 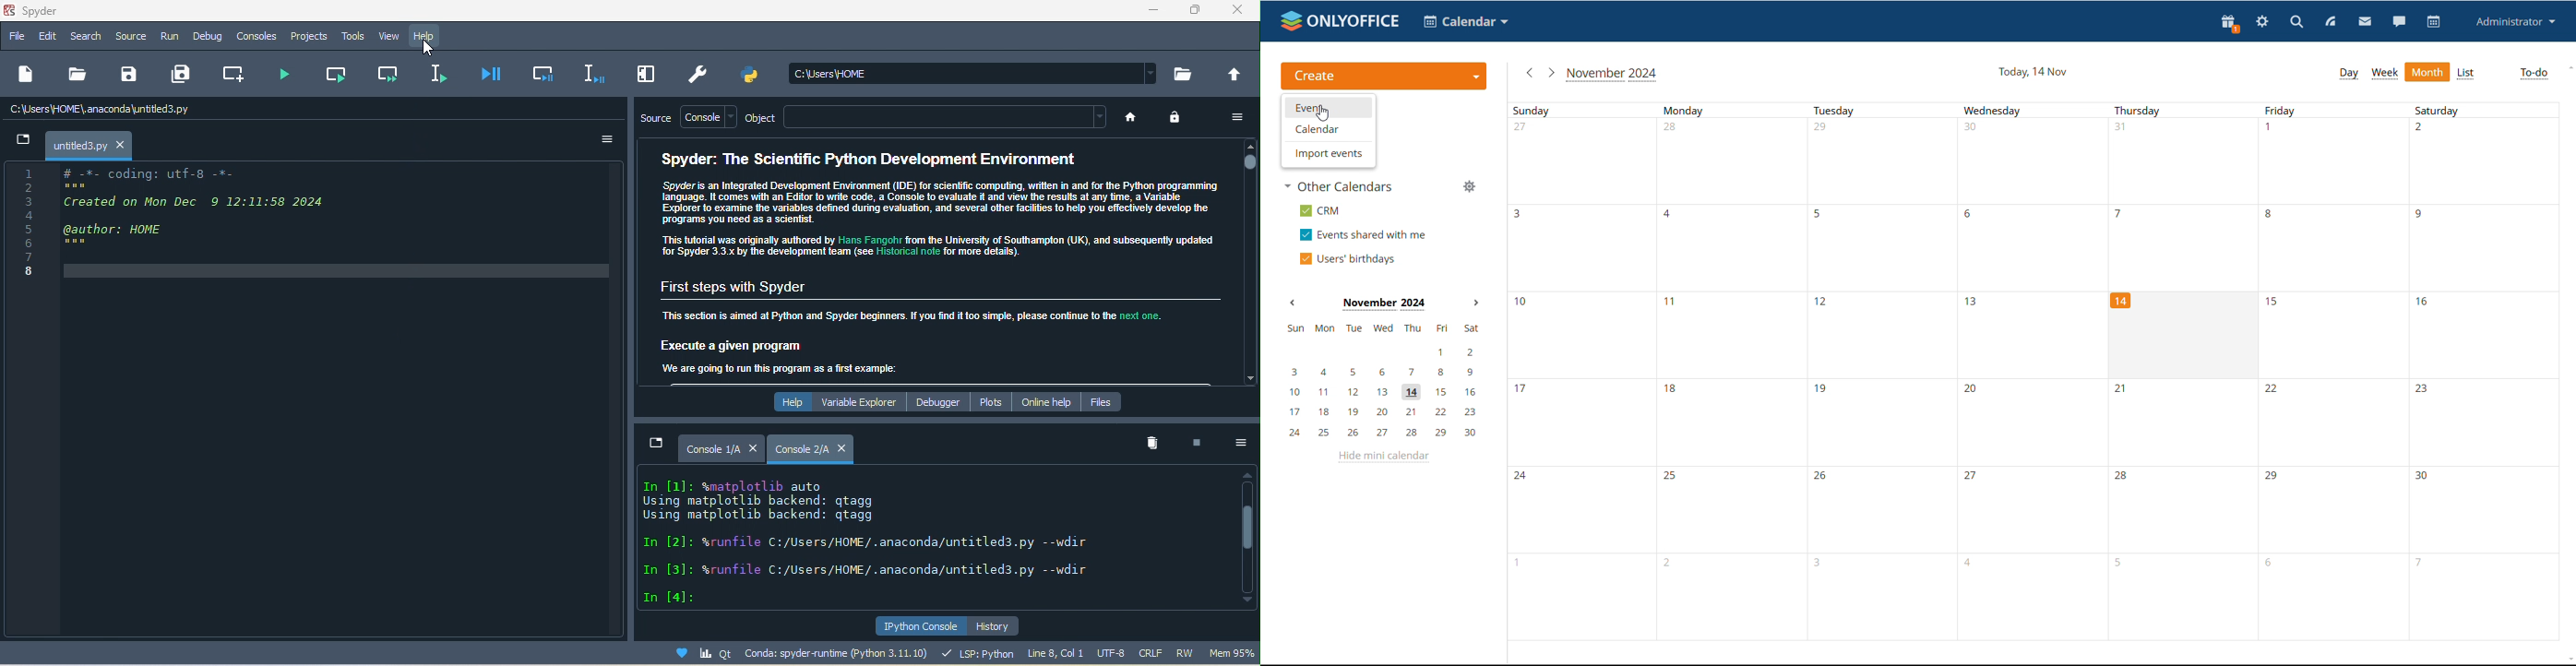 I want to click on Console 1/A, so click(x=713, y=449).